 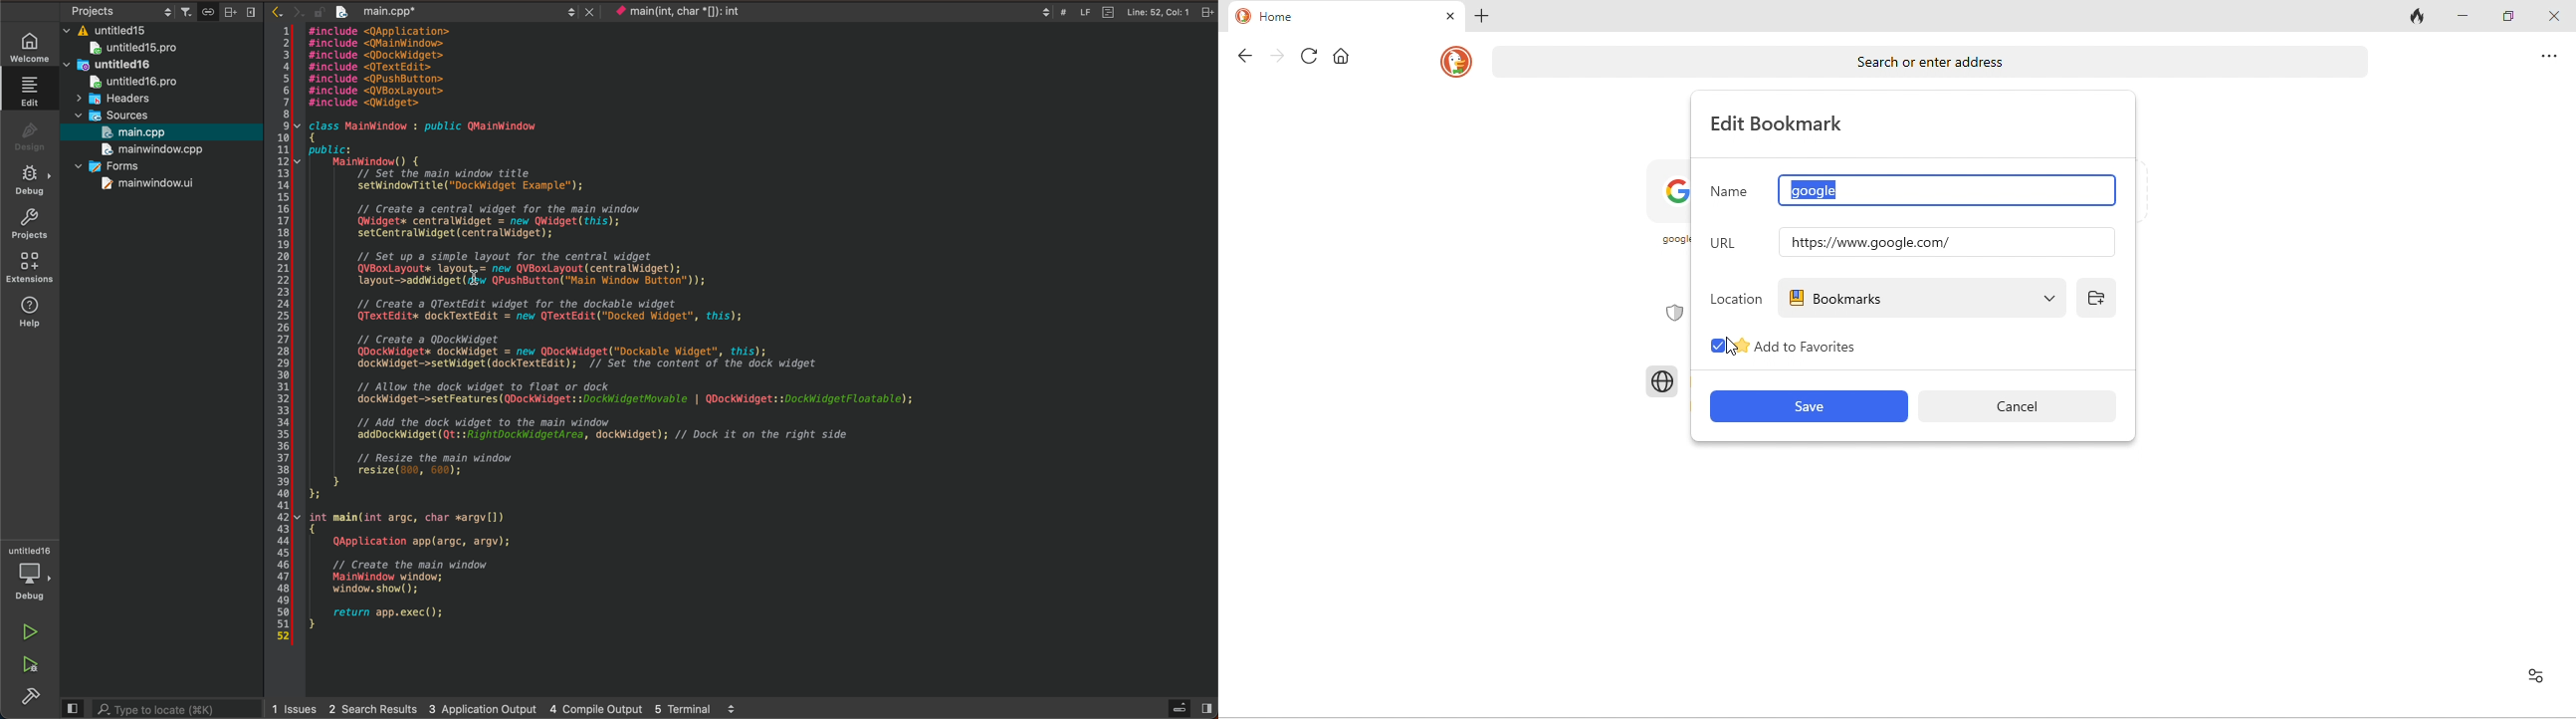 What do you see at coordinates (2415, 18) in the screenshot?
I see `track tab` at bounding box center [2415, 18].